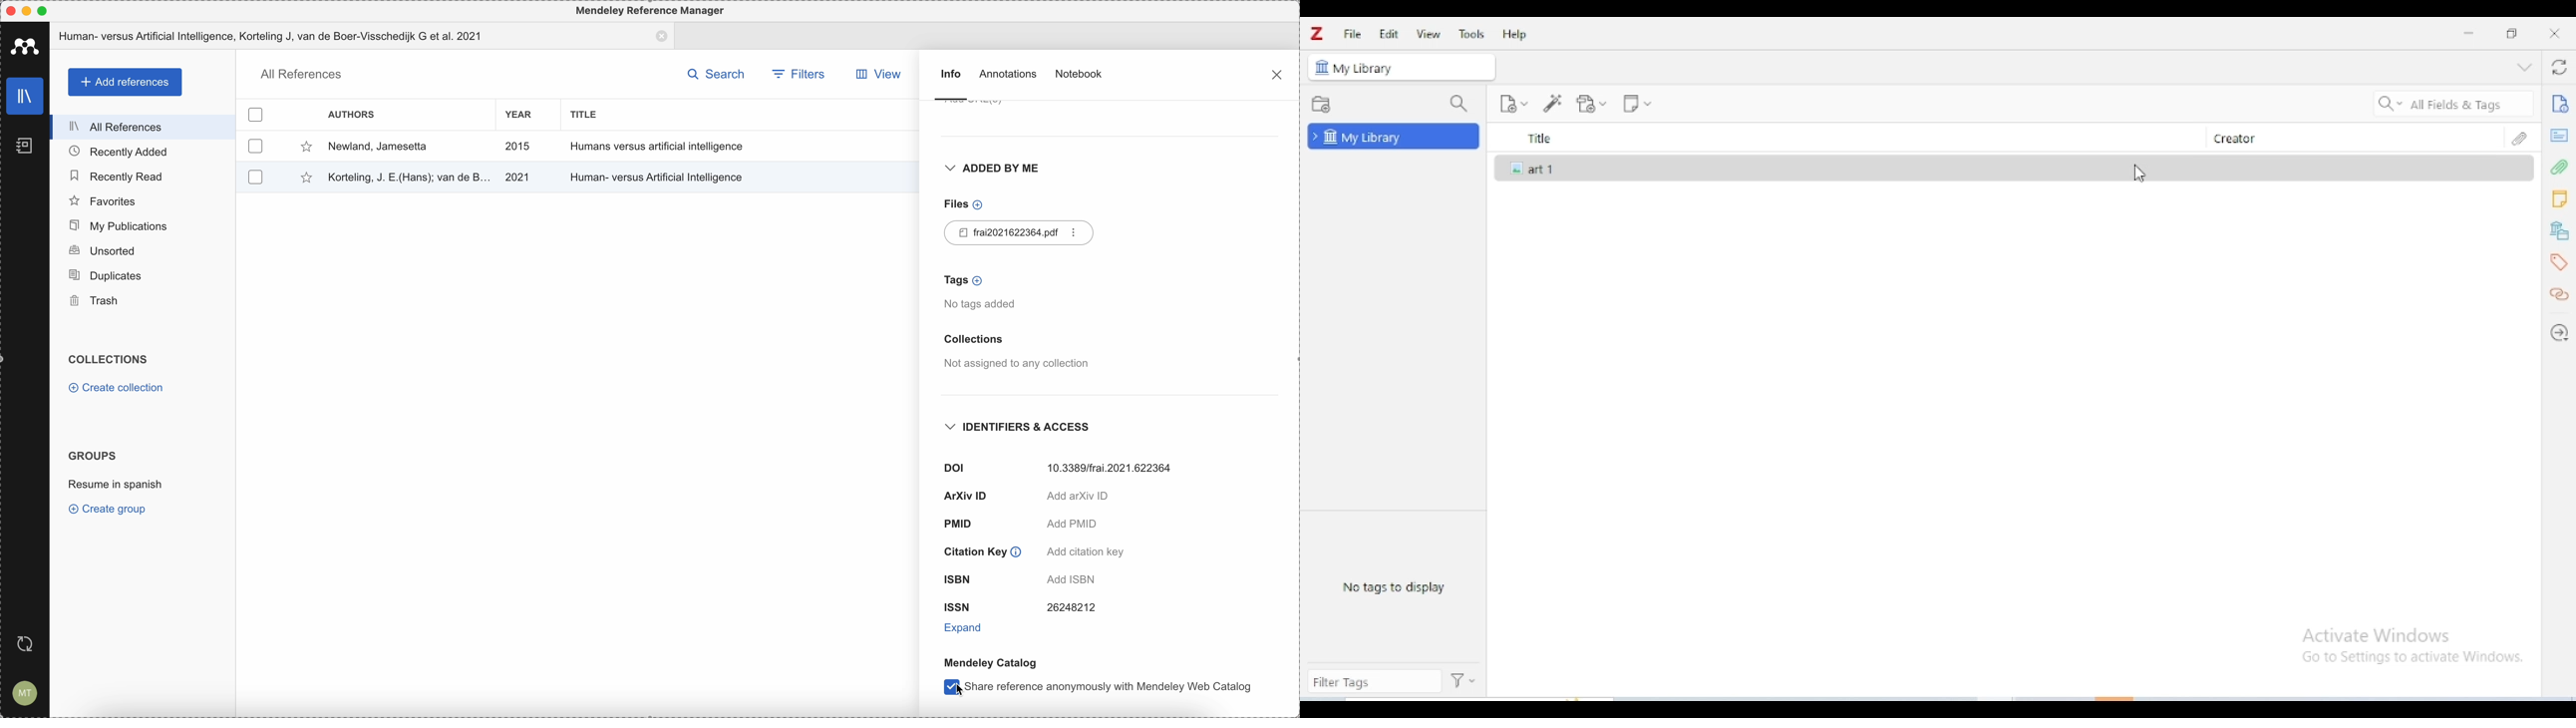 Image resolution: width=2576 pixels, height=728 pixels. Describe the element at coordinates (143, 200) in the screenshot. I see `favorites` at that location.